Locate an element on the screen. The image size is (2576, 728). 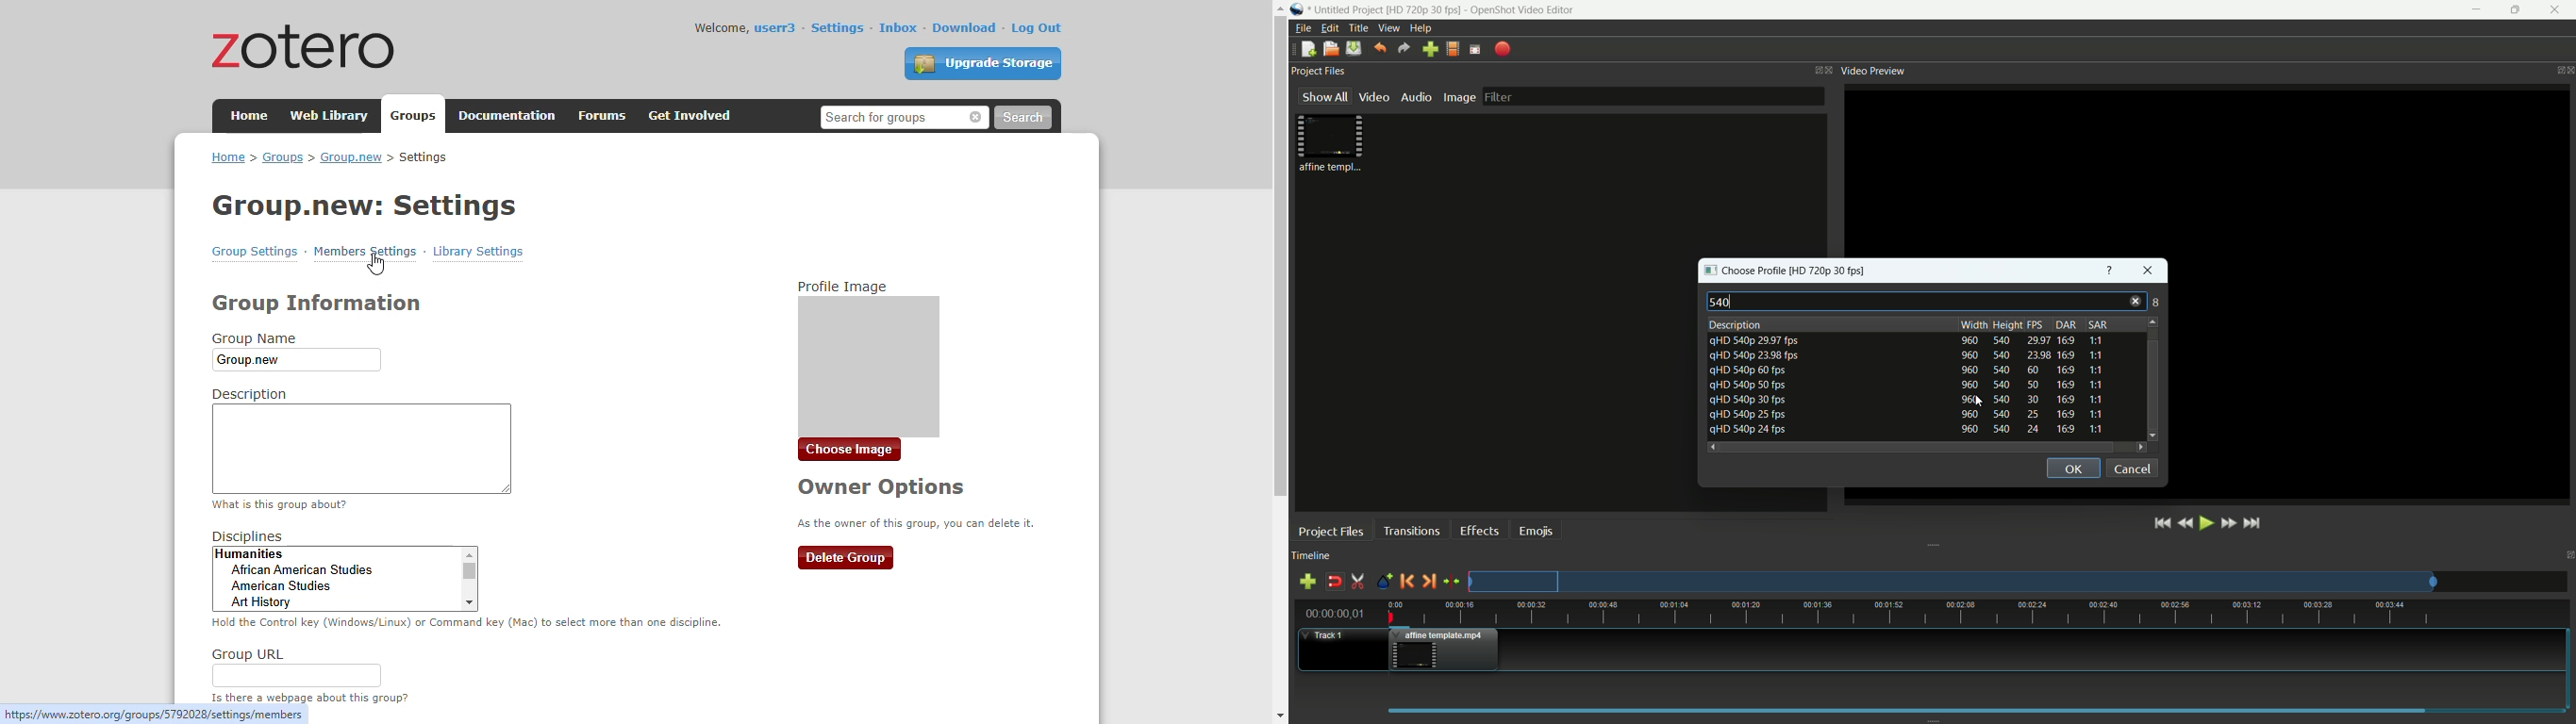
download is located at coordinates (966, 27).